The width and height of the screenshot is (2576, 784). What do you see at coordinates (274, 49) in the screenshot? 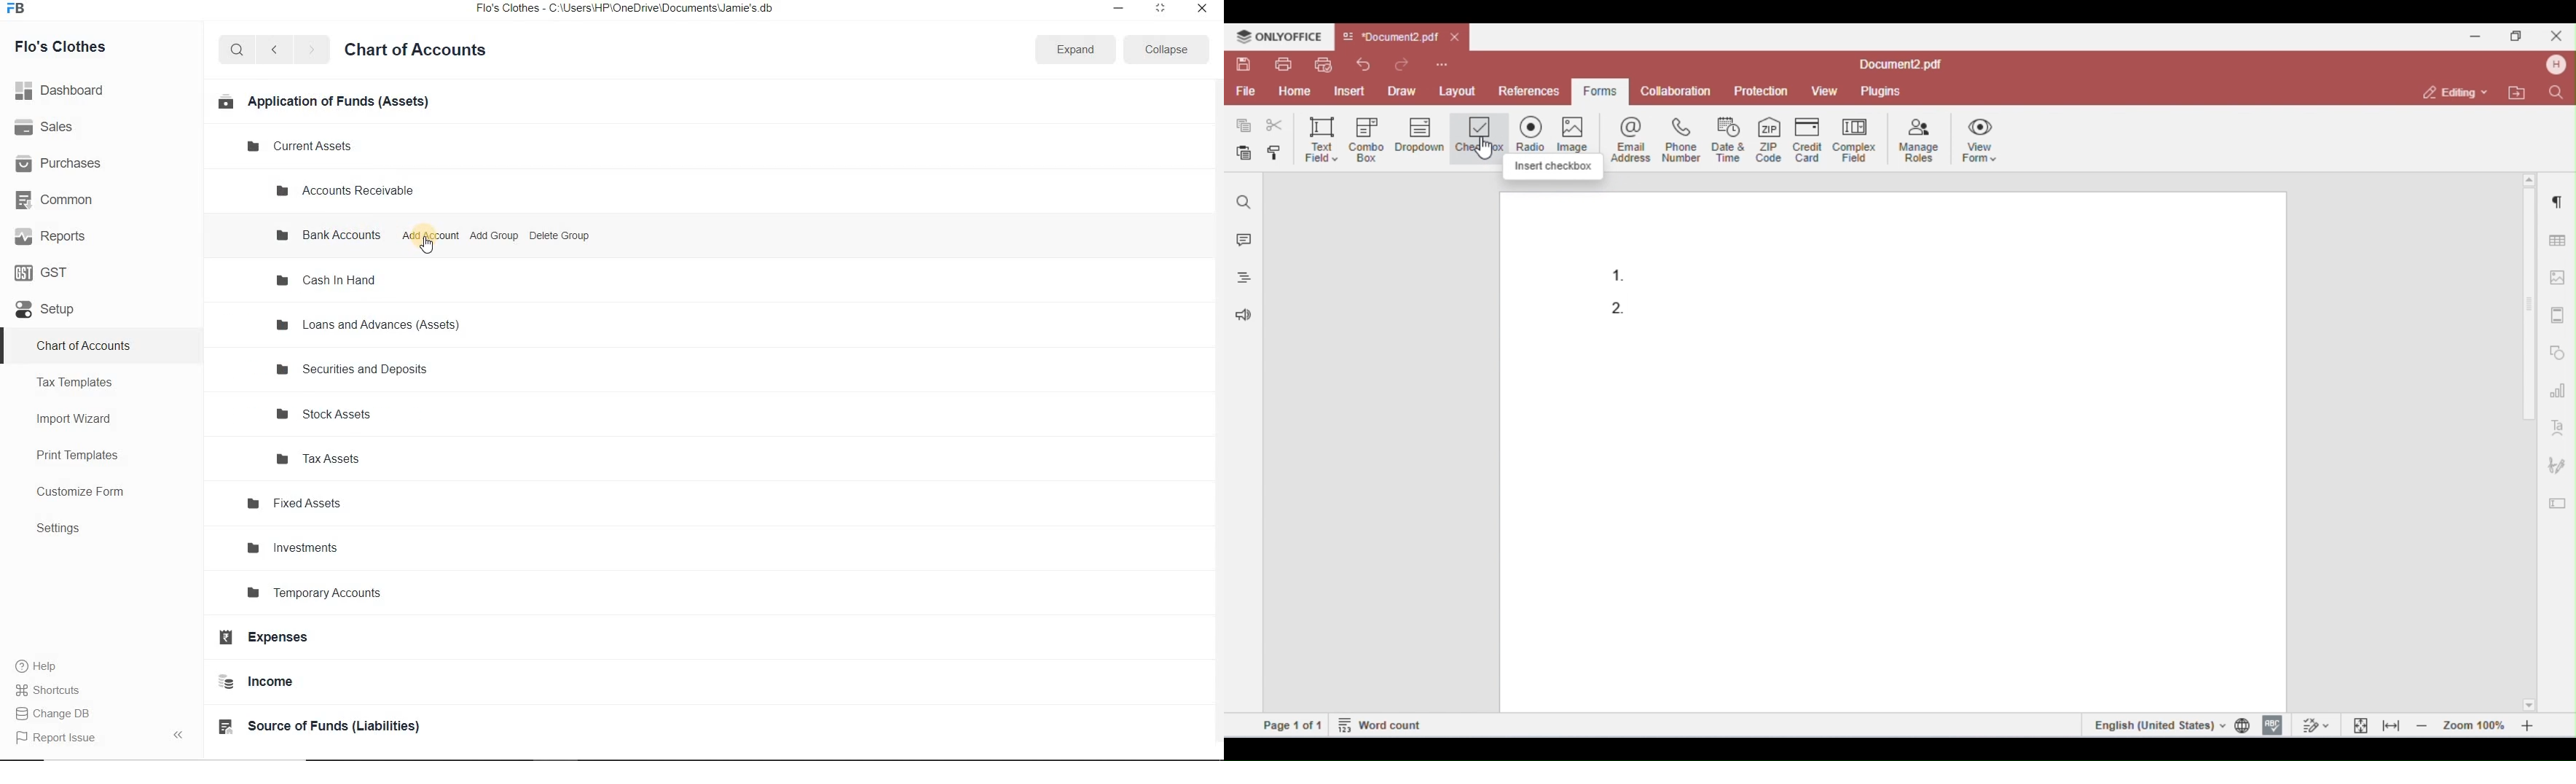
I see `back` at bounding box center [274, 49].